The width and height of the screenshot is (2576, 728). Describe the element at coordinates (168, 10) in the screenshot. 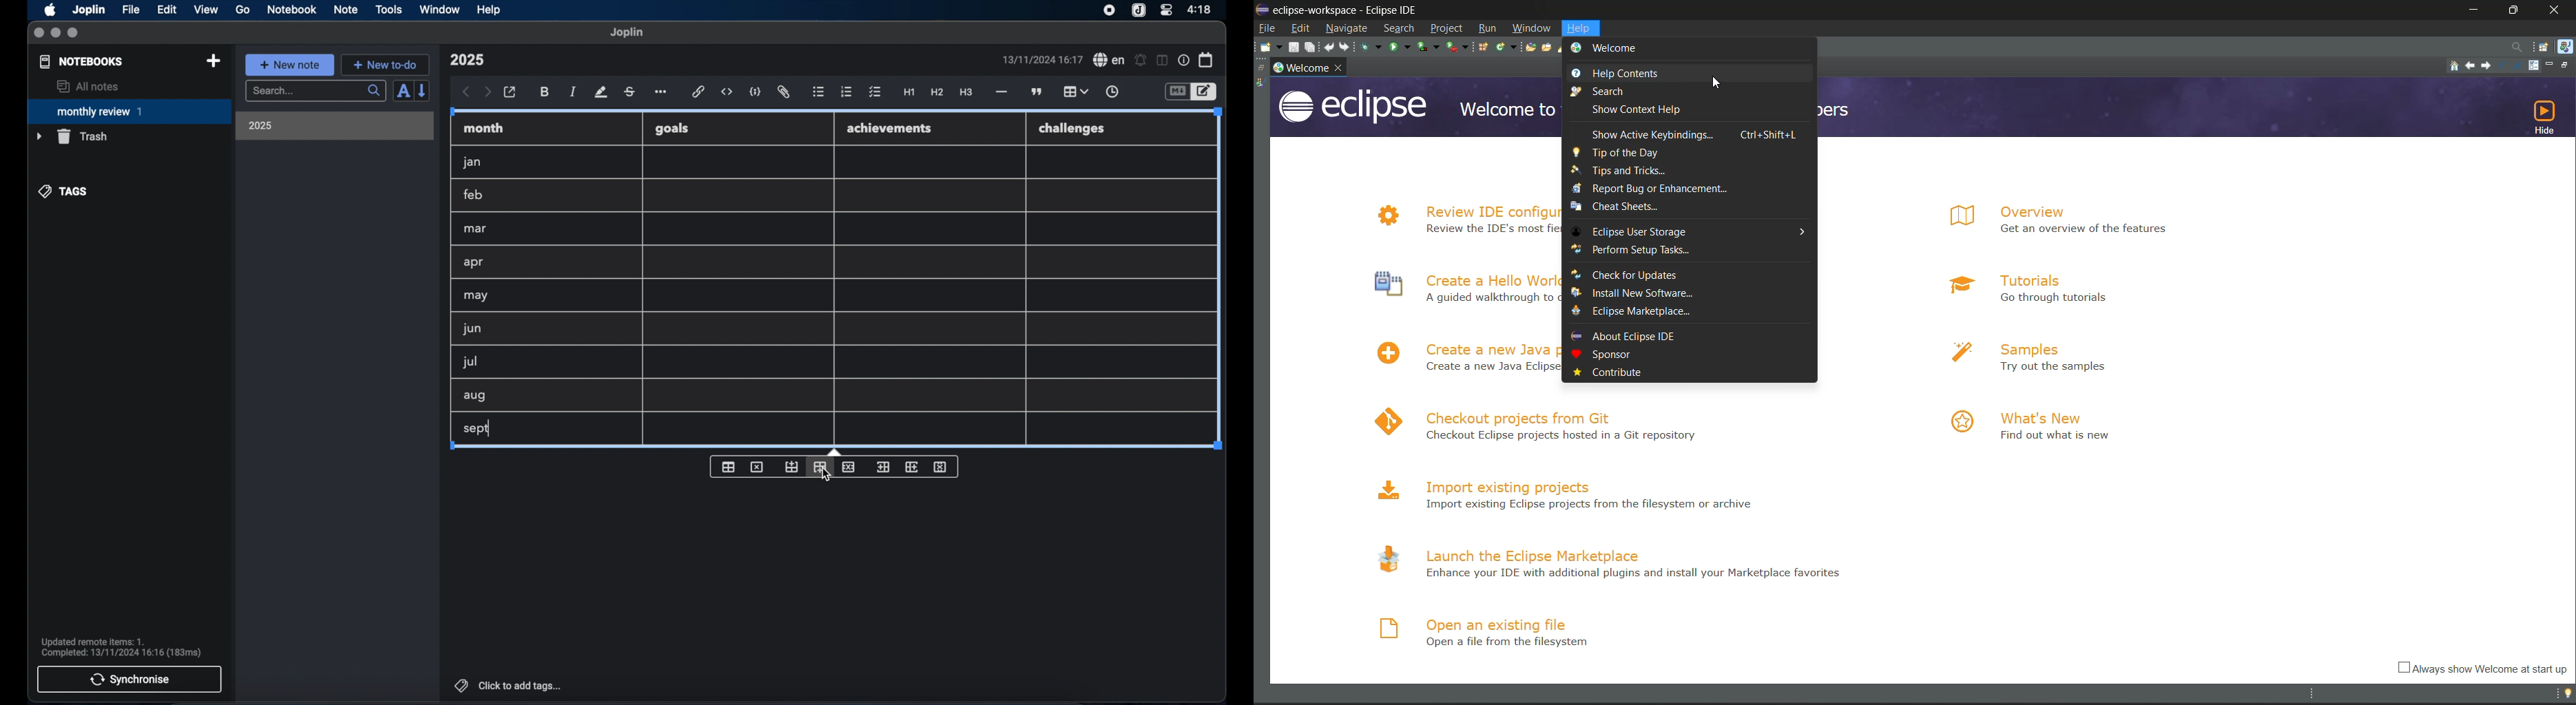

I see `edit` at that location.